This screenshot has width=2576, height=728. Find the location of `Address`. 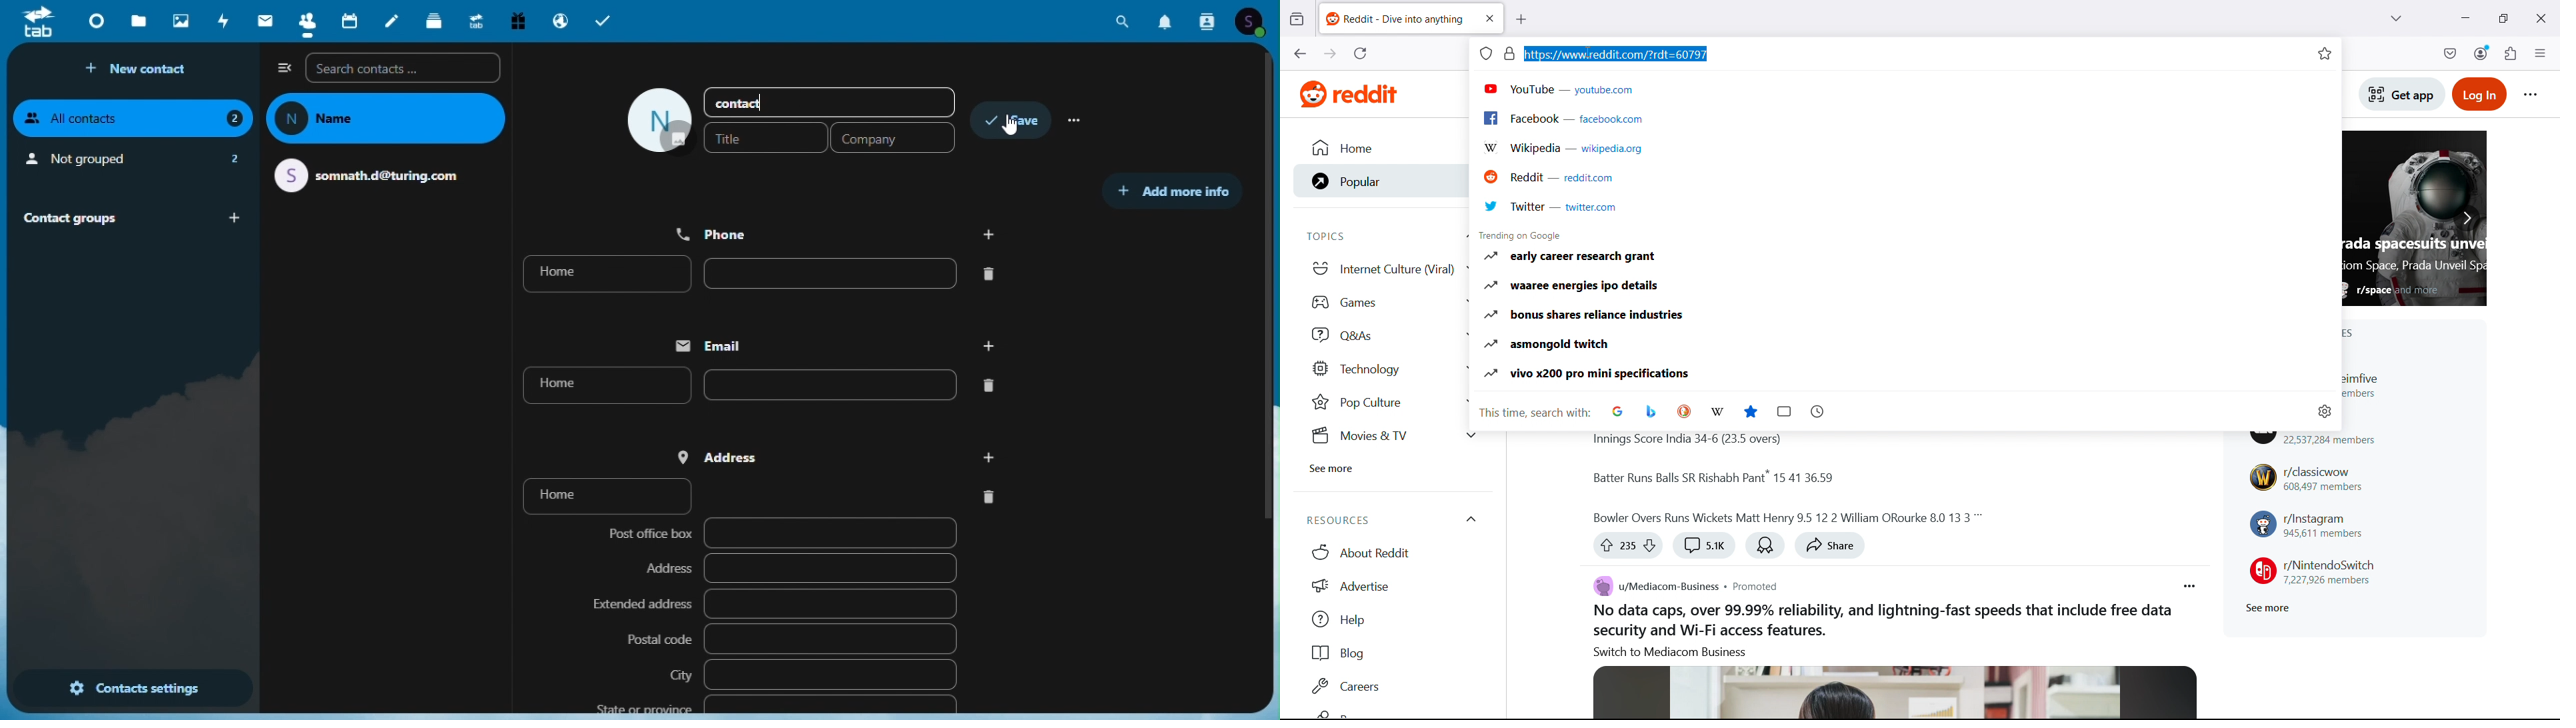

Address is located at coordinates (800, 568).